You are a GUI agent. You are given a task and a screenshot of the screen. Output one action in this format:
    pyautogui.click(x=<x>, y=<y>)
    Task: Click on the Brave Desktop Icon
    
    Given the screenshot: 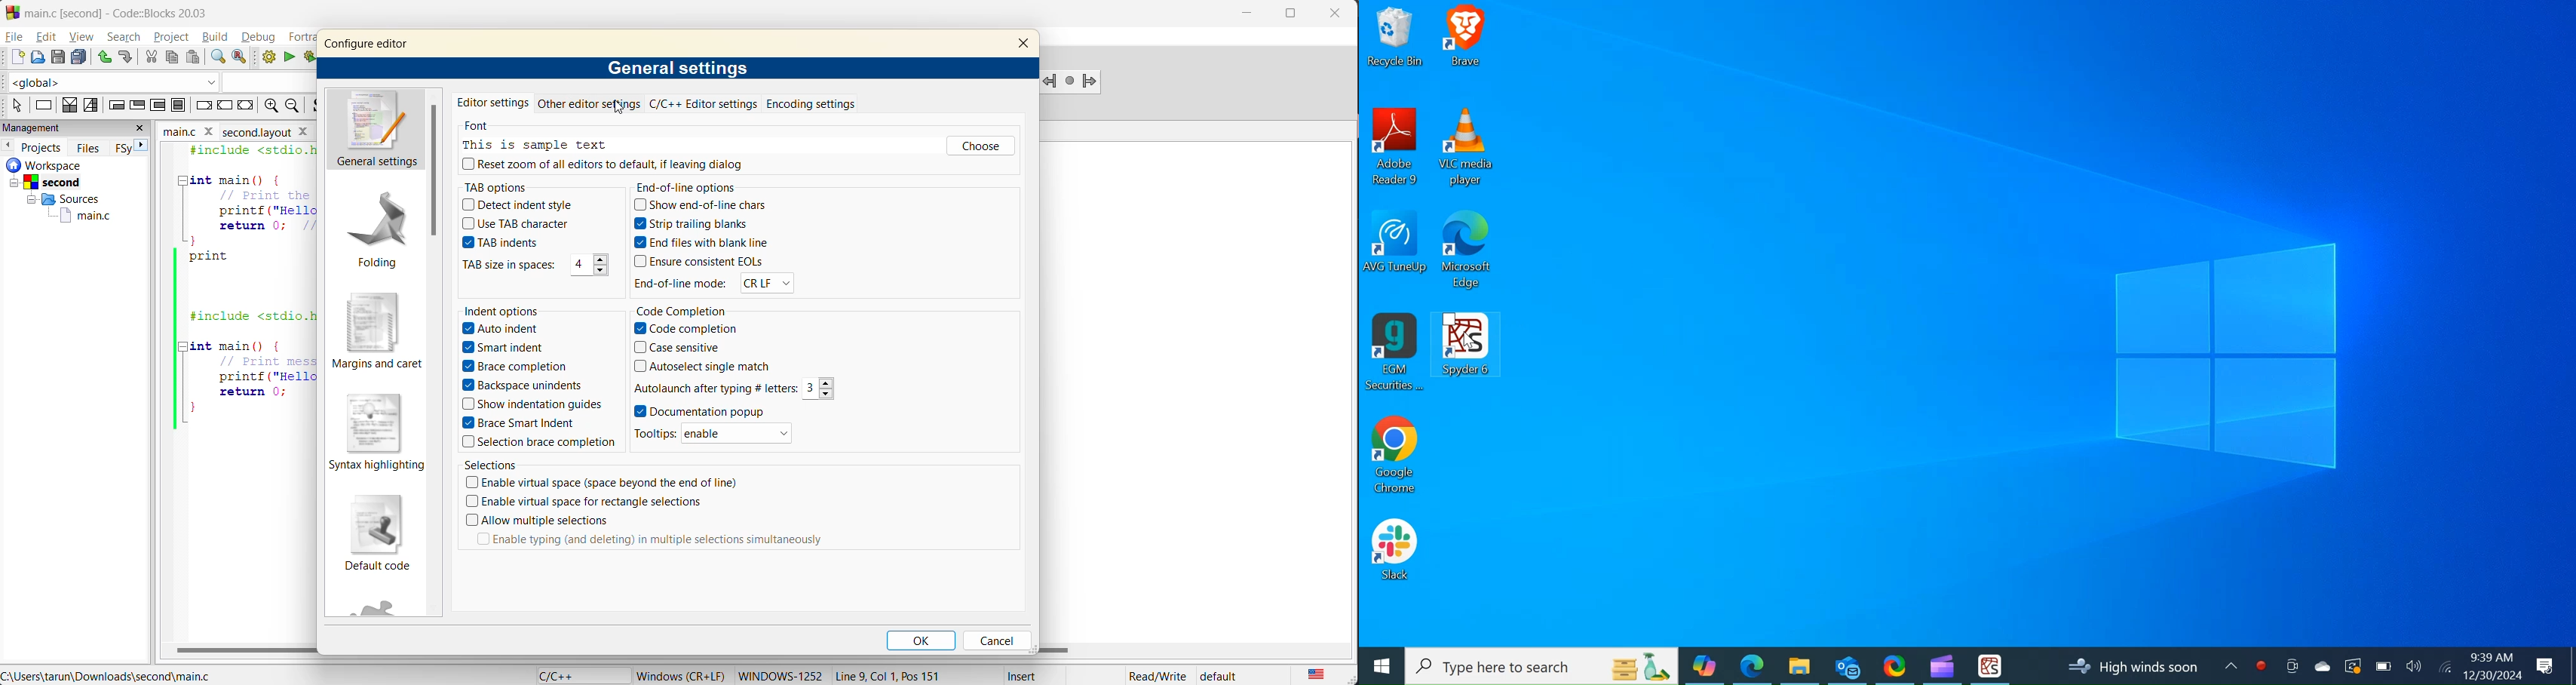 What is the action you would take?
    pyautogui.click(x=1466, y=39)
    